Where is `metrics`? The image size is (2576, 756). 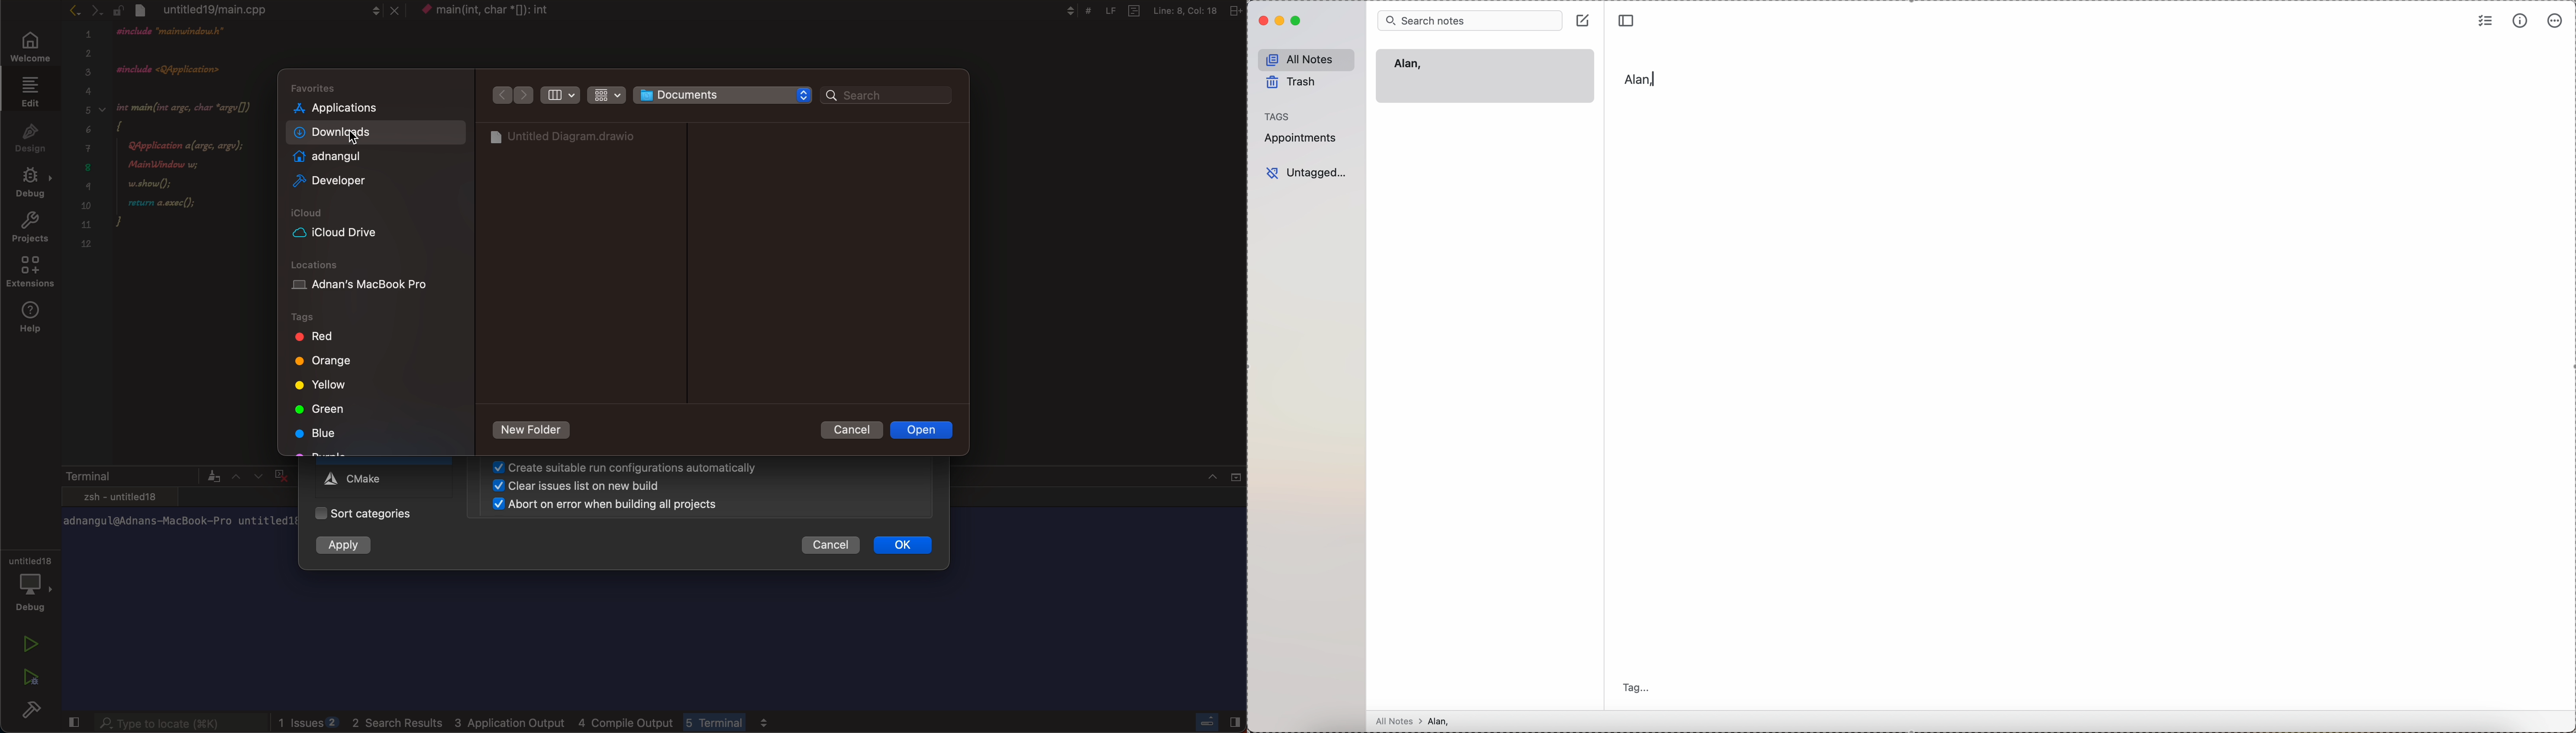 metrics is located at coordinates (2521, 21).